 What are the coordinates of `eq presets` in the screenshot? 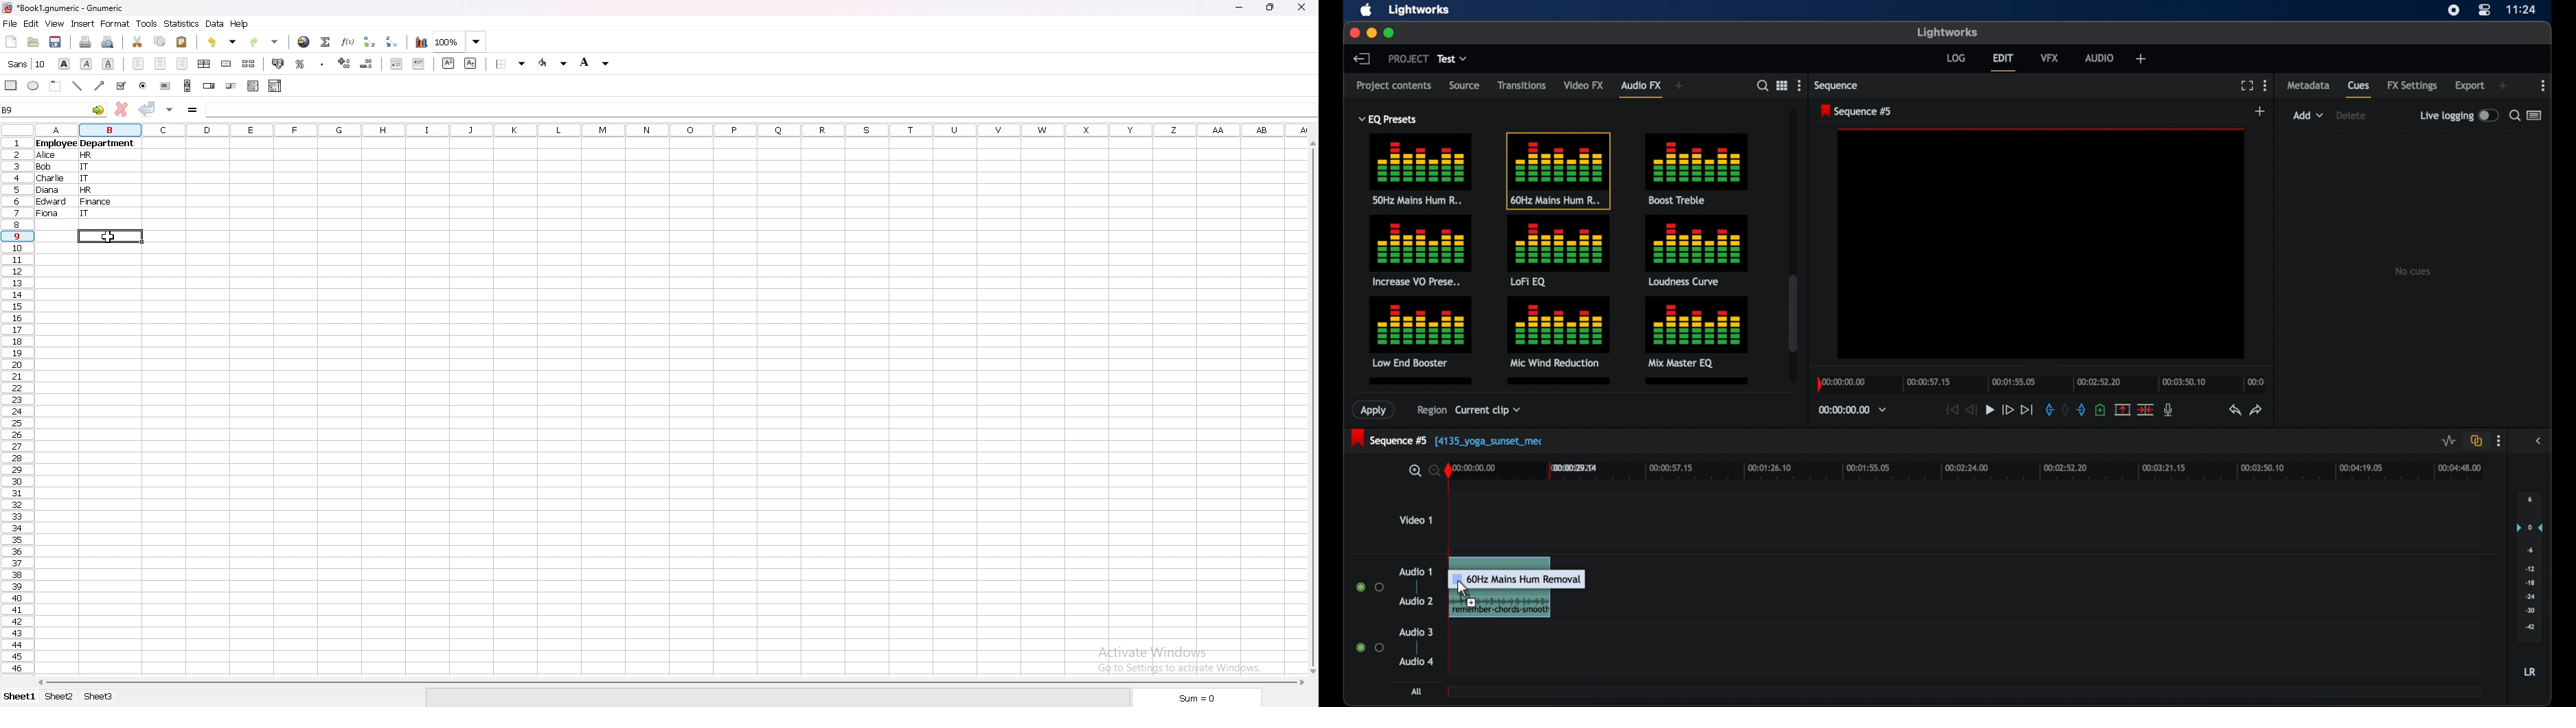 It's located at (1389, 119).